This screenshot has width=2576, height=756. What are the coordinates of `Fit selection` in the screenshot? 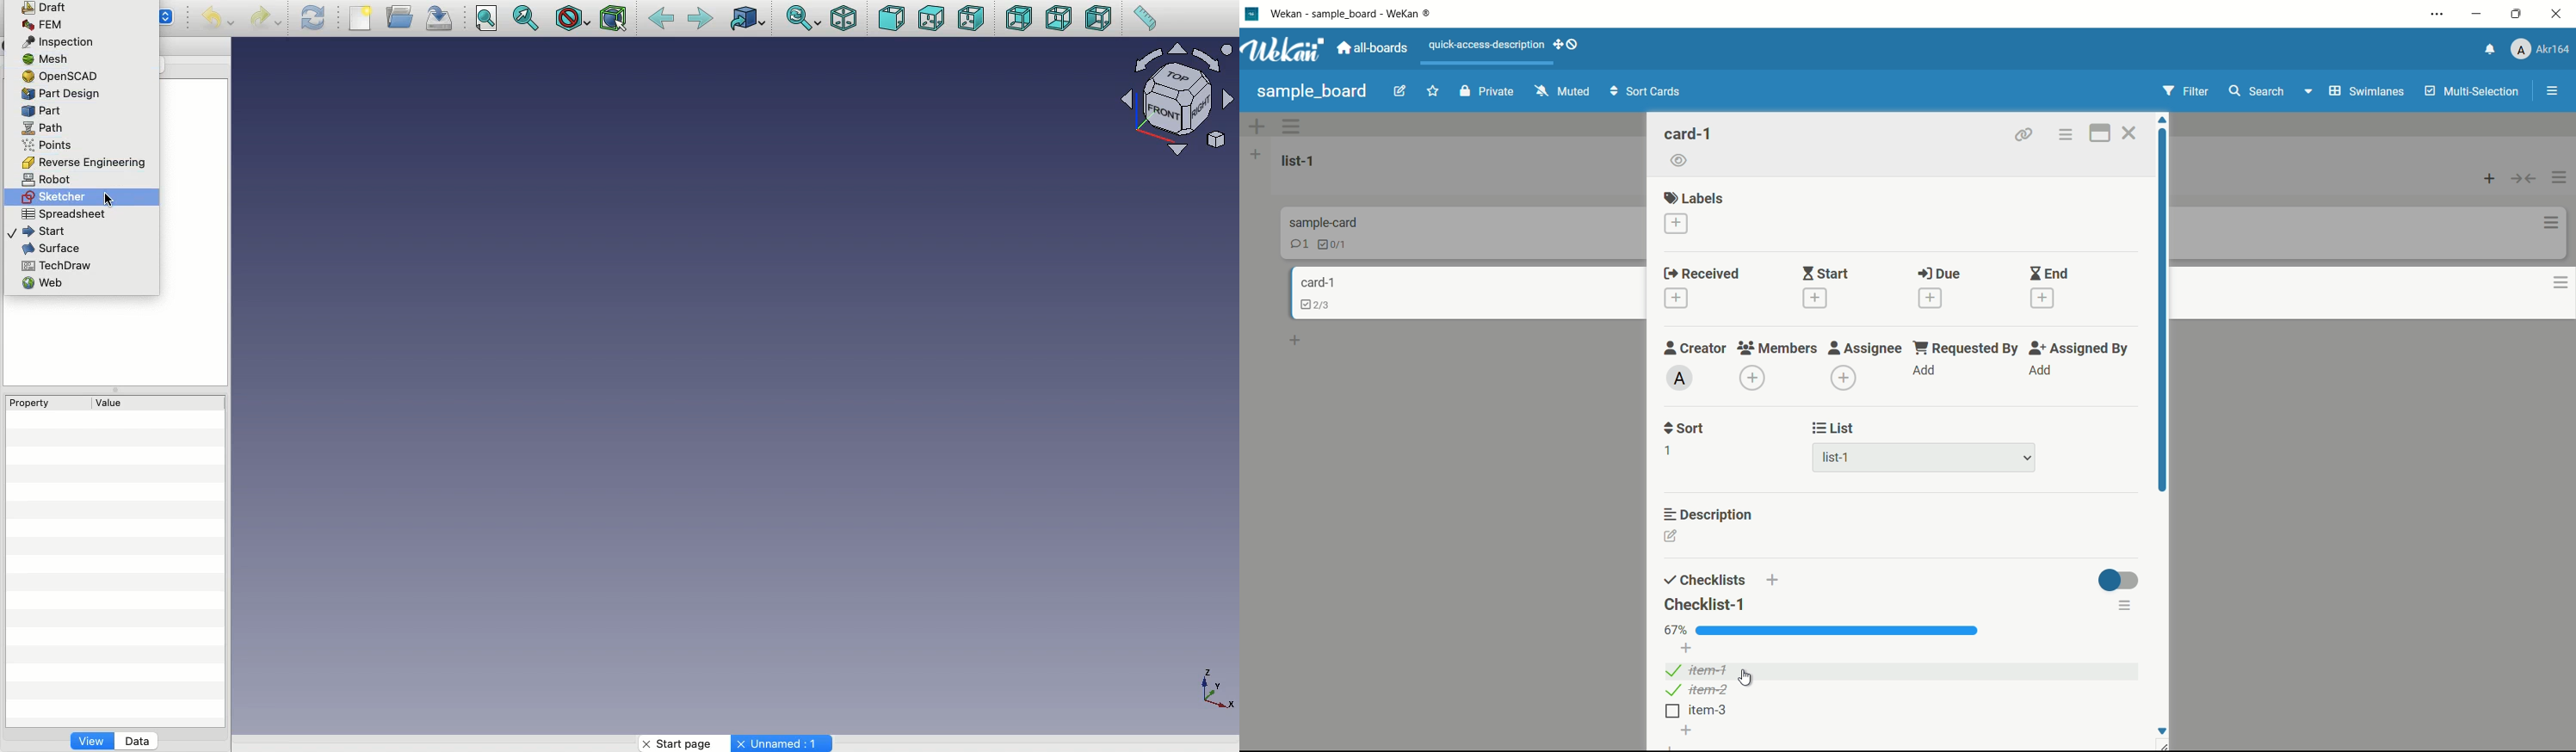 It's located at (528, 17).